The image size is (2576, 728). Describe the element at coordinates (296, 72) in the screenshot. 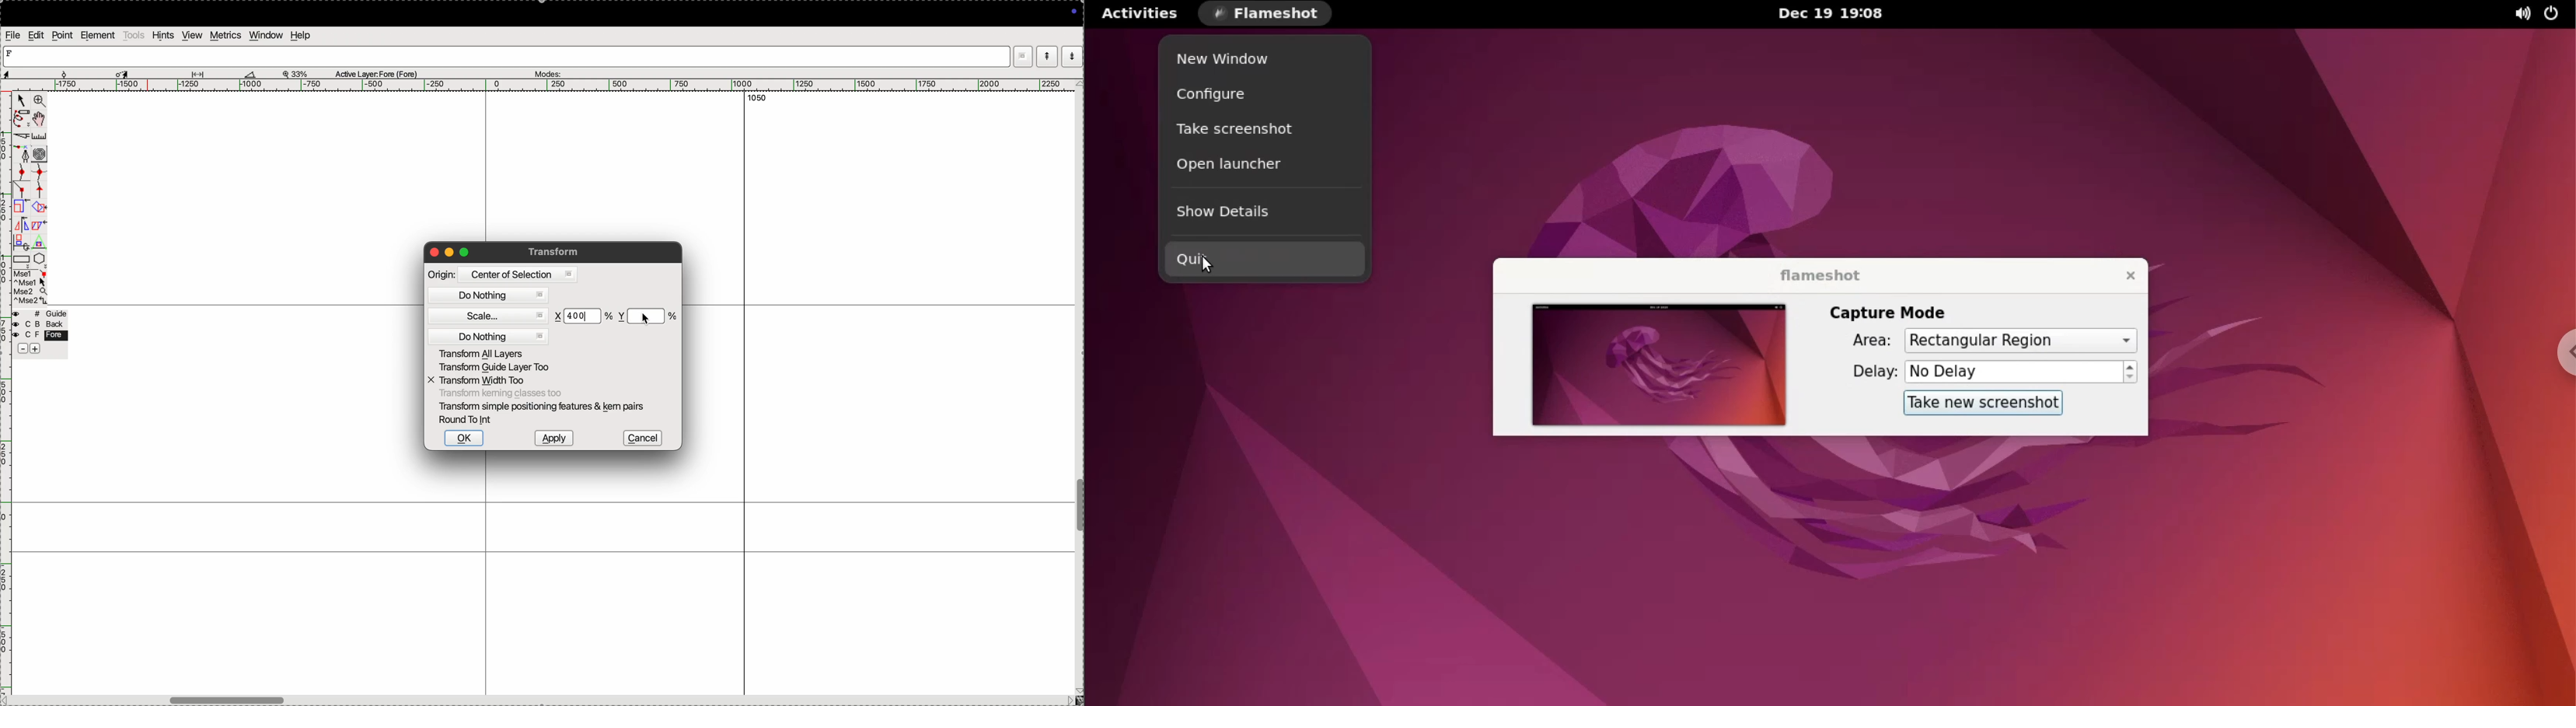

I see `zoom perecent` at that location.